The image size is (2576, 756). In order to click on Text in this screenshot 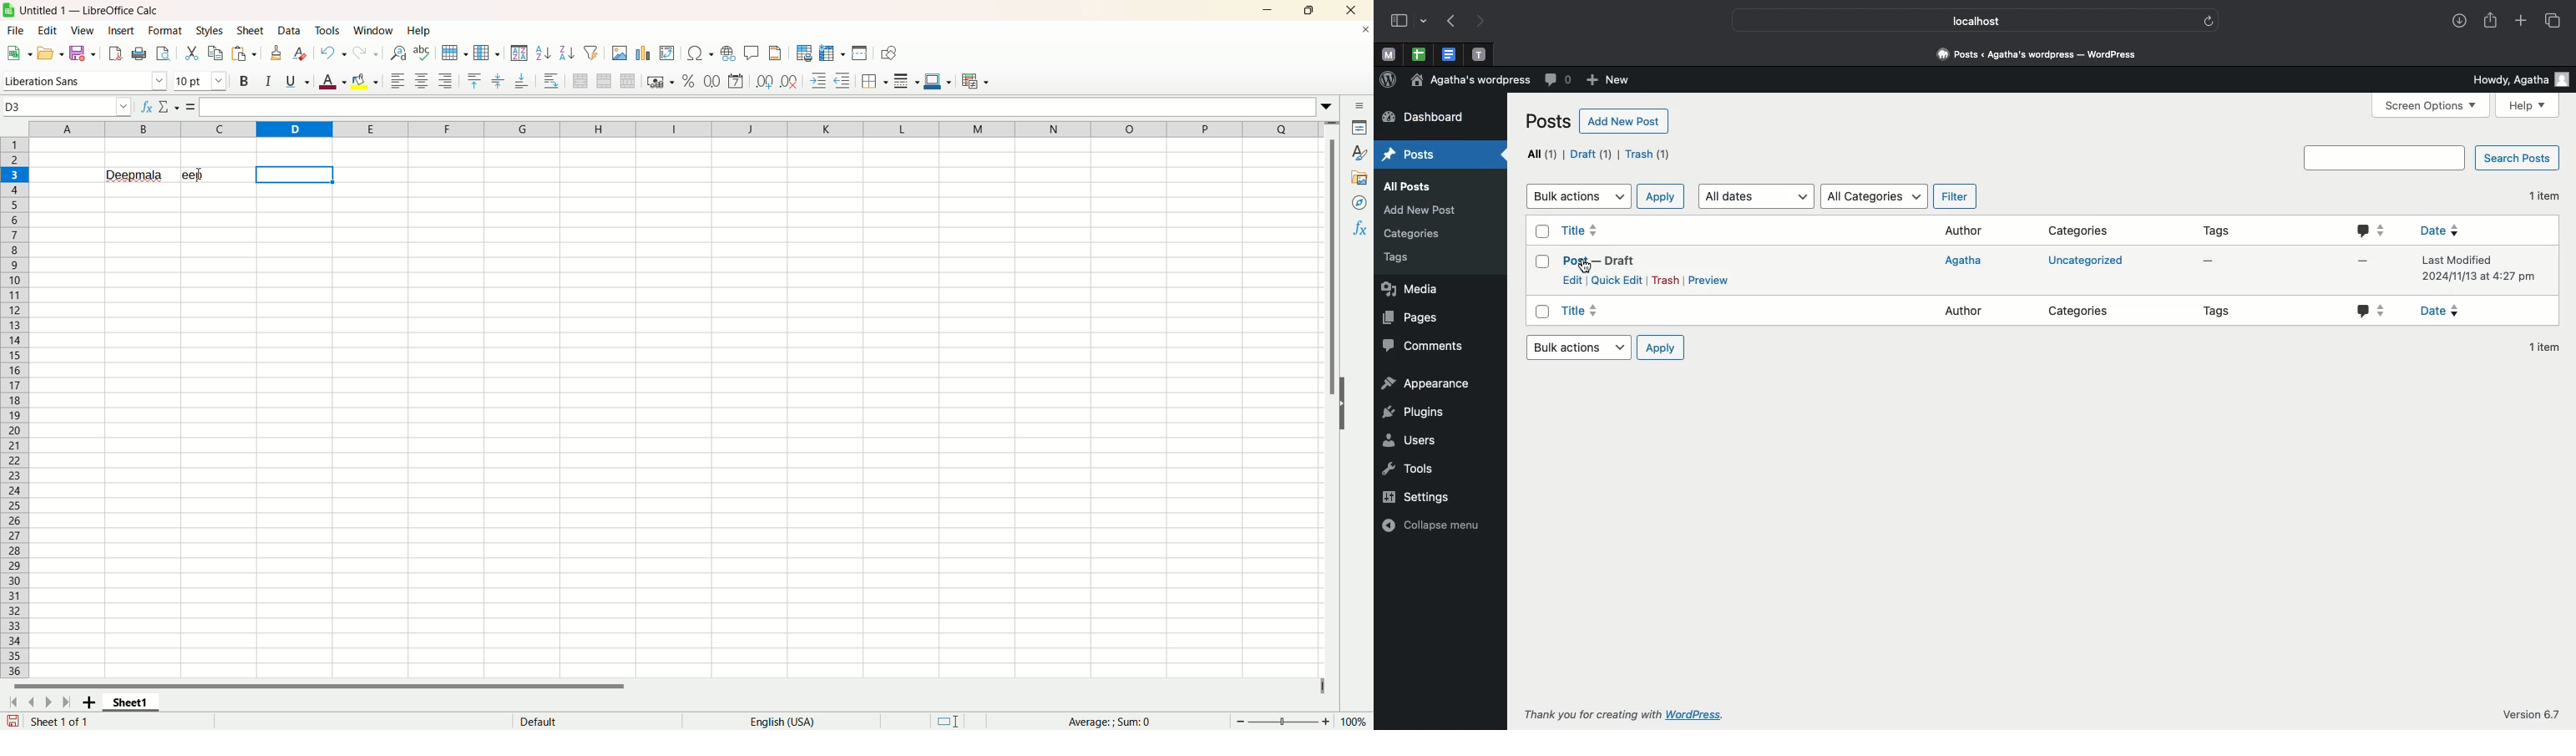, I will do `click(539, 720)`.